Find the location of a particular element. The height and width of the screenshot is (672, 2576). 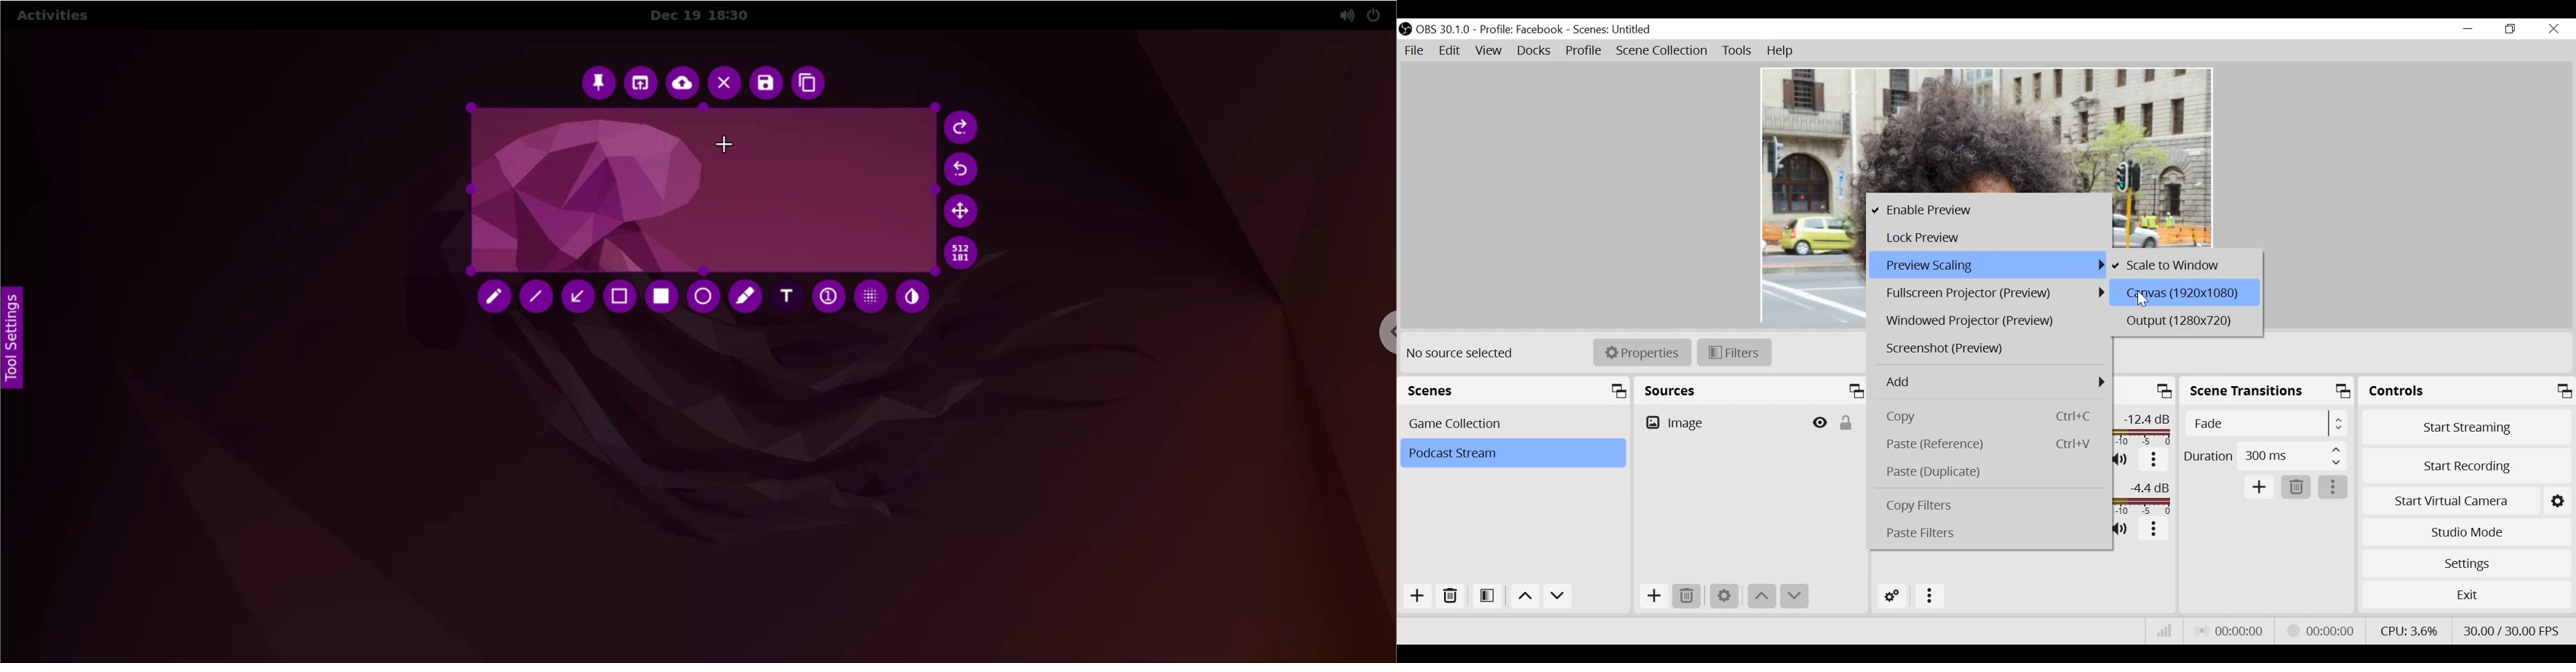

Add  is located at coordinates (2260, 486).